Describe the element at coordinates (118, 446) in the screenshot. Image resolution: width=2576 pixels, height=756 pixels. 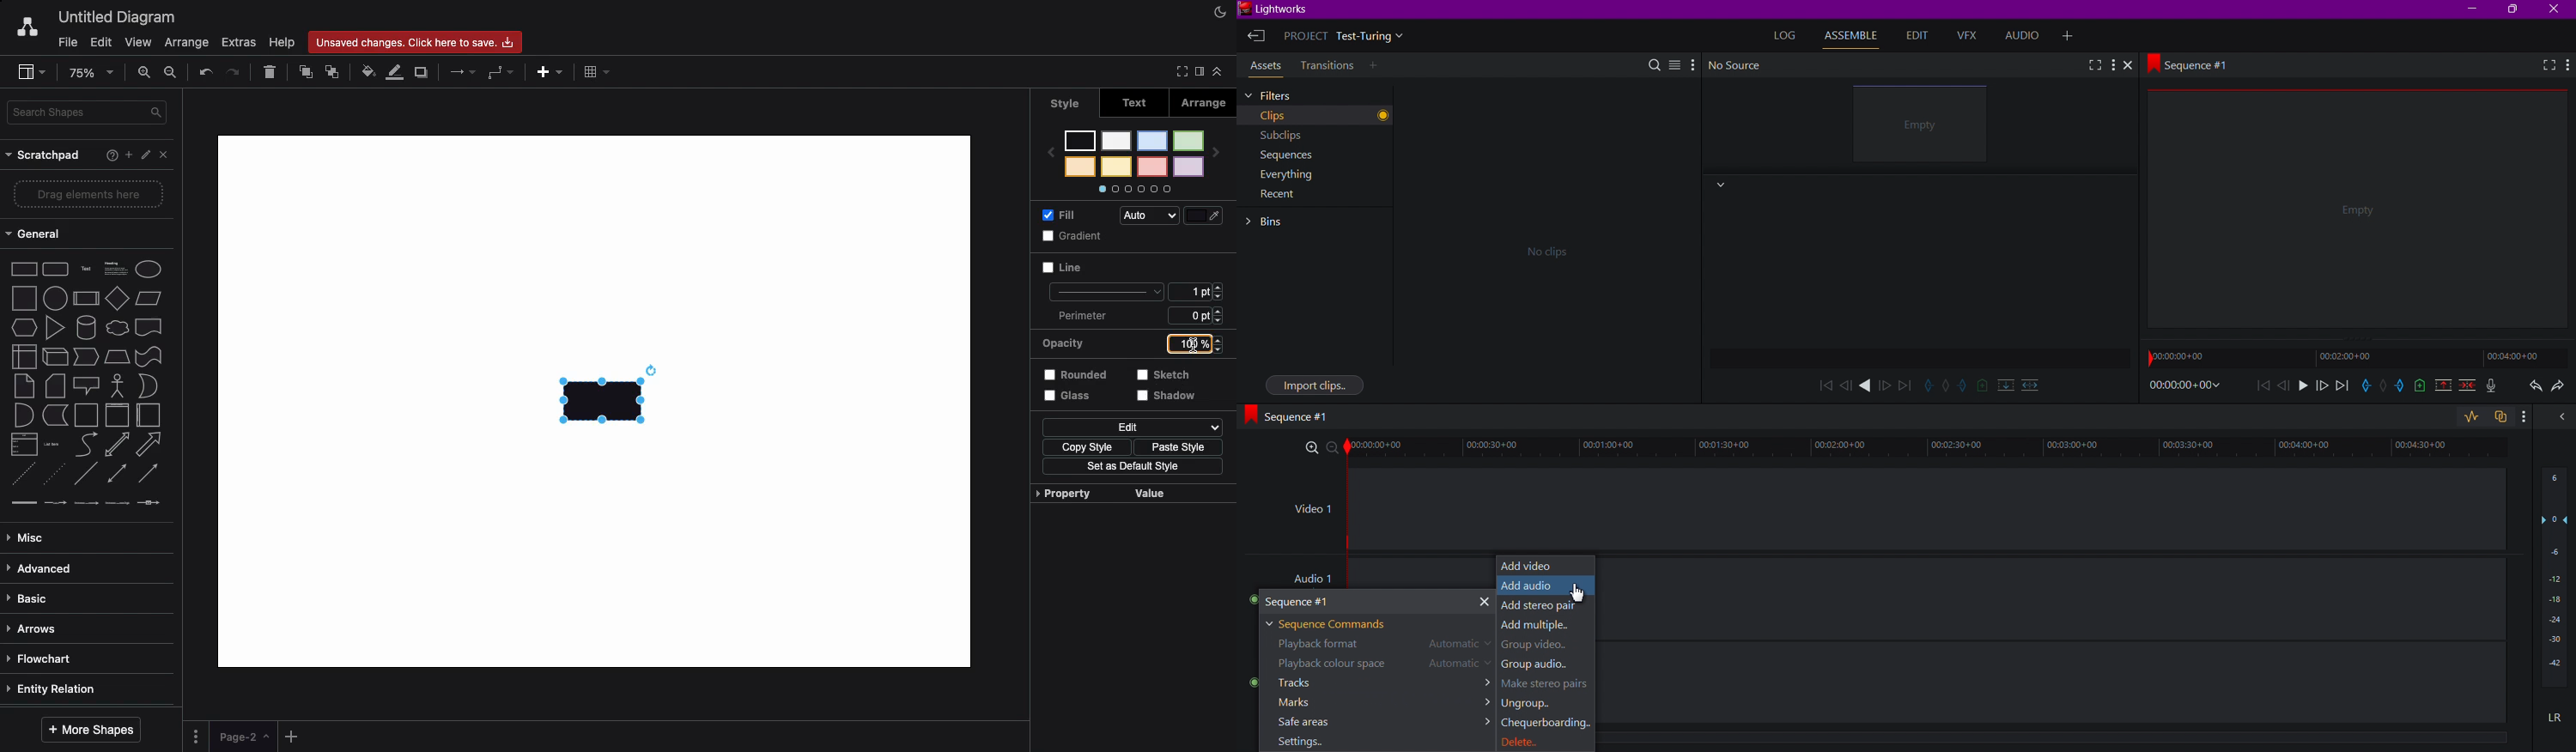
I see `bidirectional arrow` at that location.